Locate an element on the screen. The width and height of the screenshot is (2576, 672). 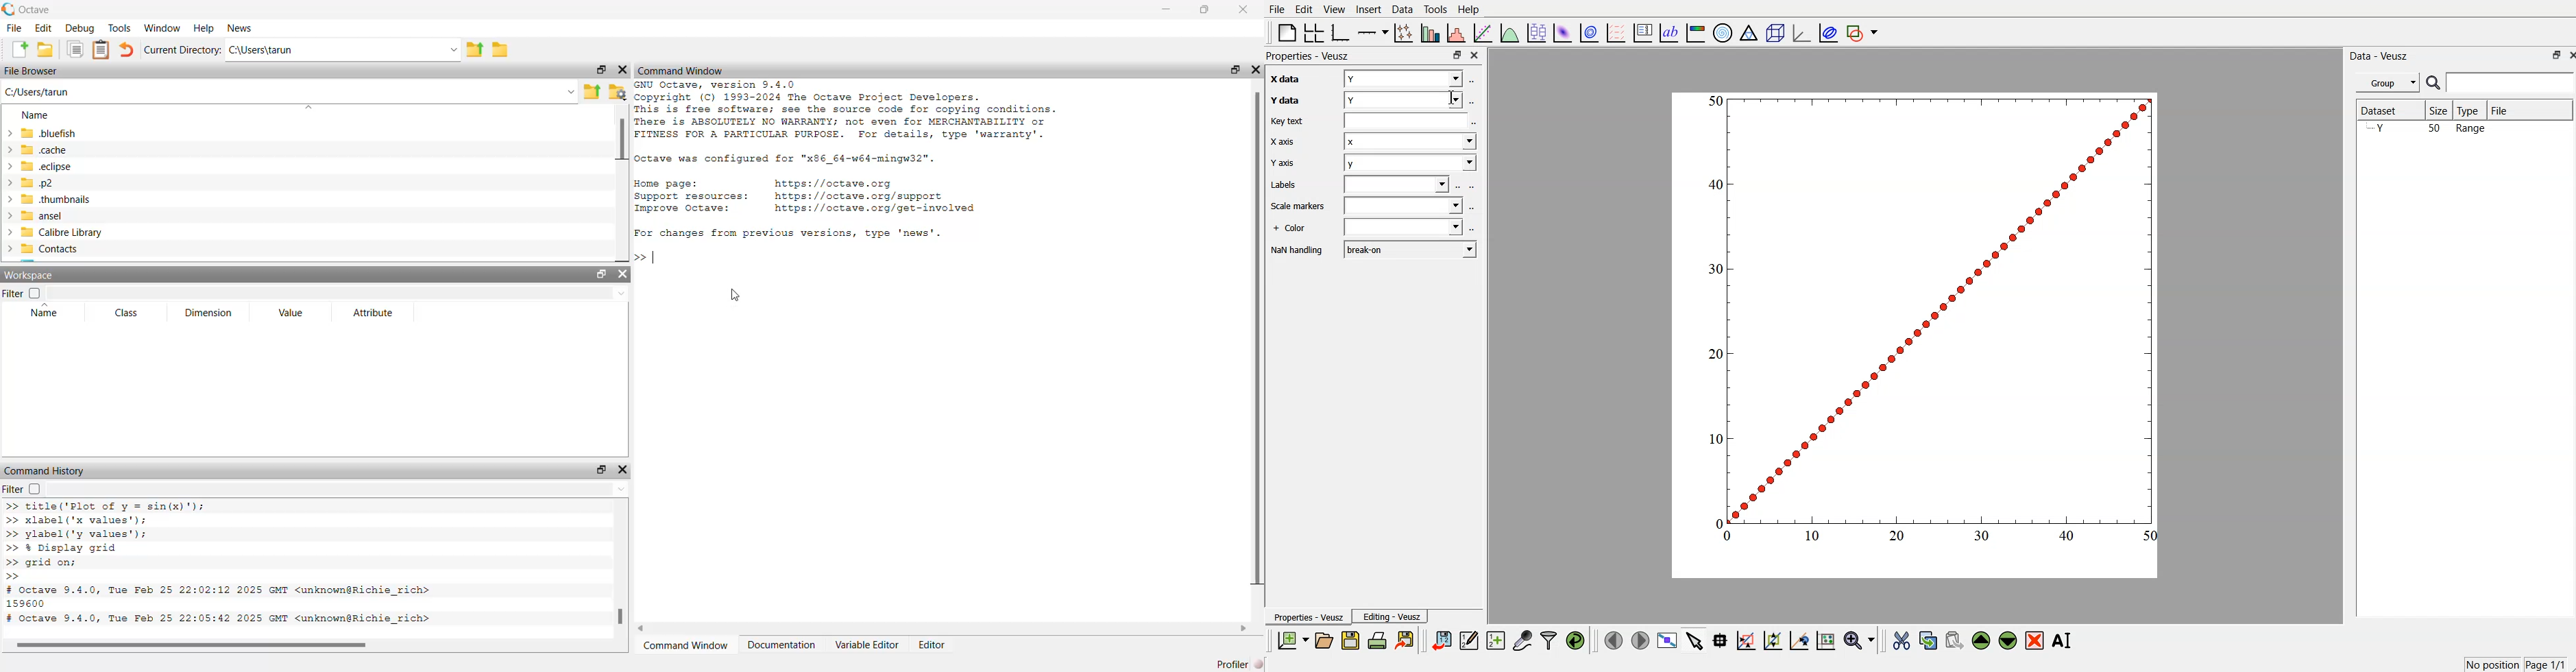
File is located at coordinates (2504, 108).